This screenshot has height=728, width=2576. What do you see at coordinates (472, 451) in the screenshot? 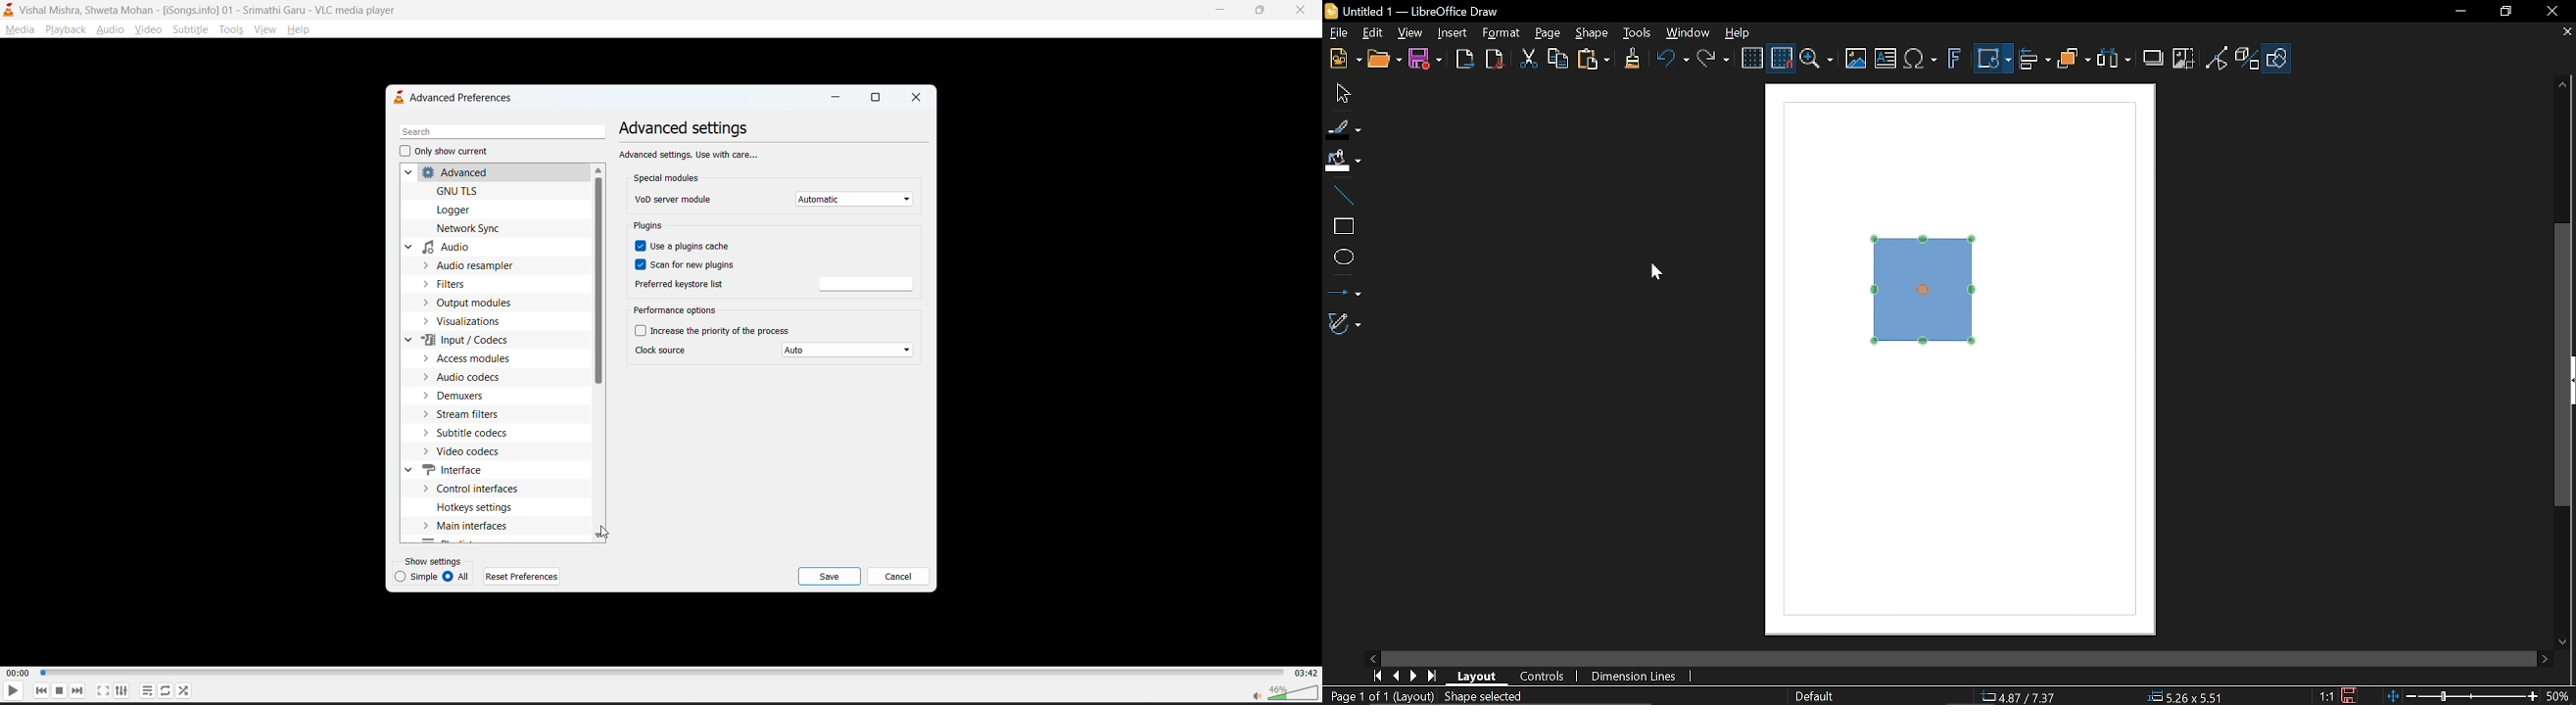
I see `video codecs` at bounding box center [472, 451].